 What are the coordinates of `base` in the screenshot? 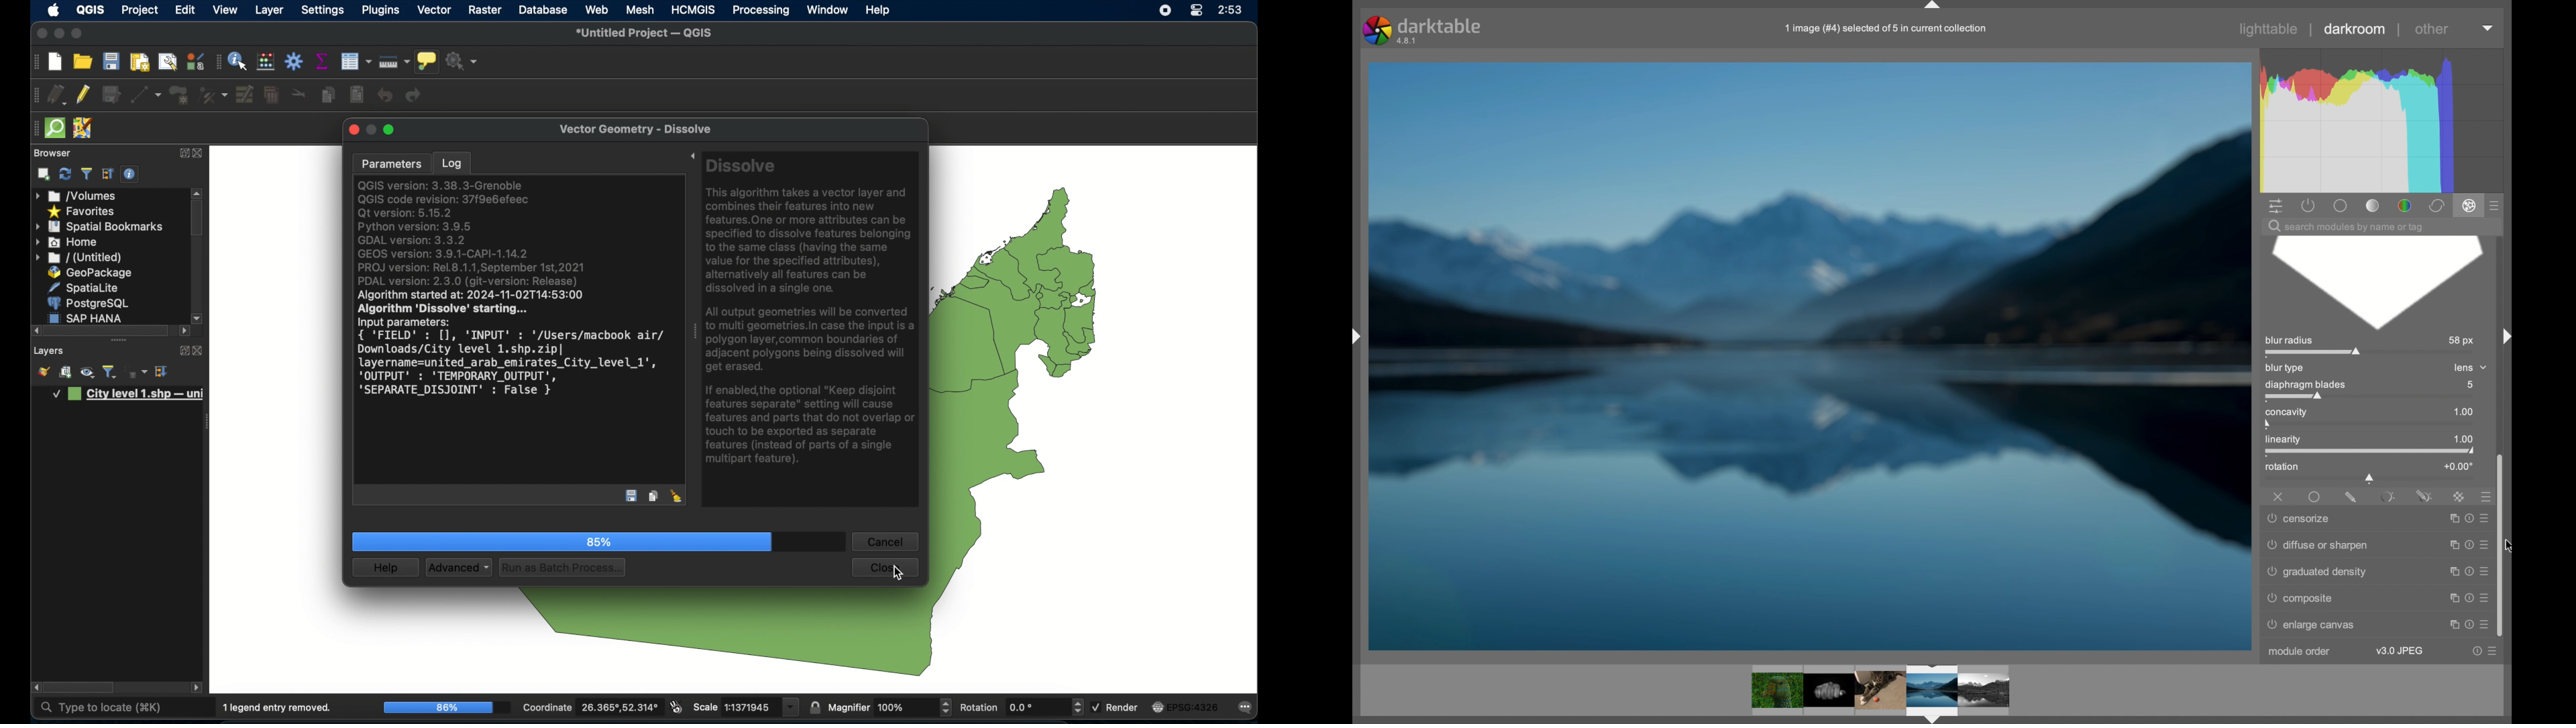 It's located at (2341, 205).